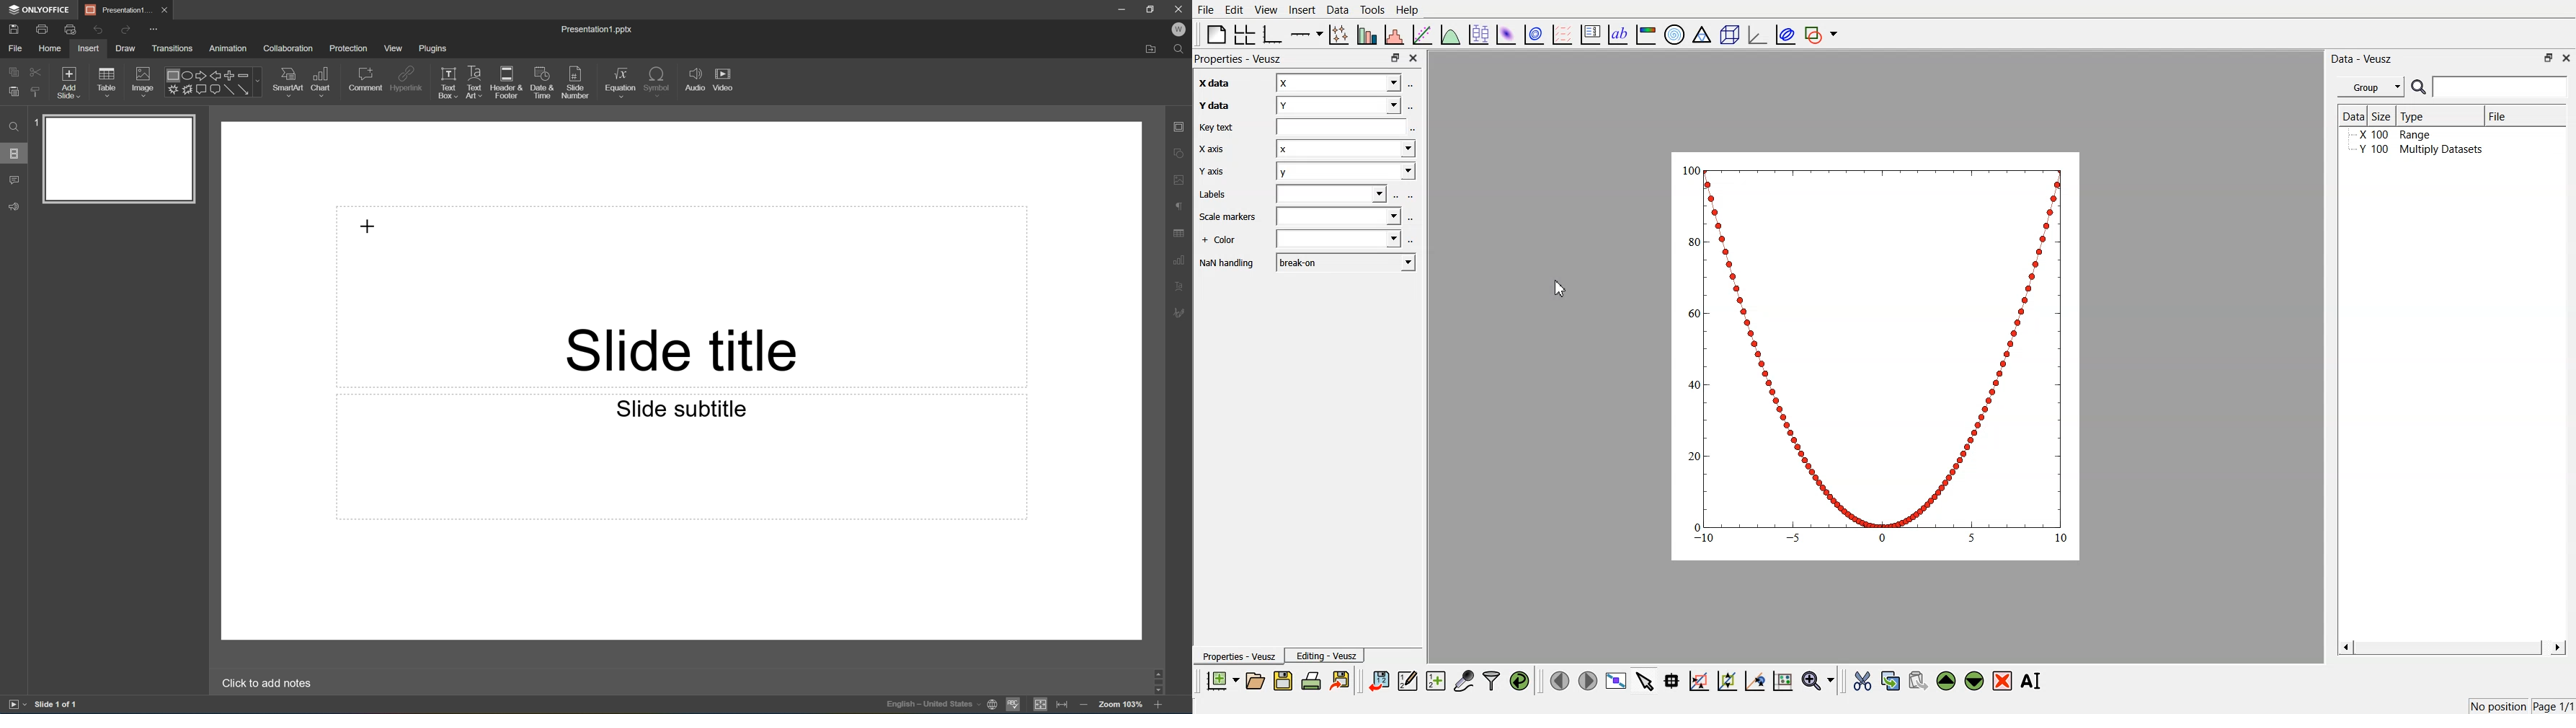 The height and width of the screenshot is (728, 2576). What do you see at coordinates (230, 75) in the screenshot?
I see `Plus` at bounding box center [230, 75].